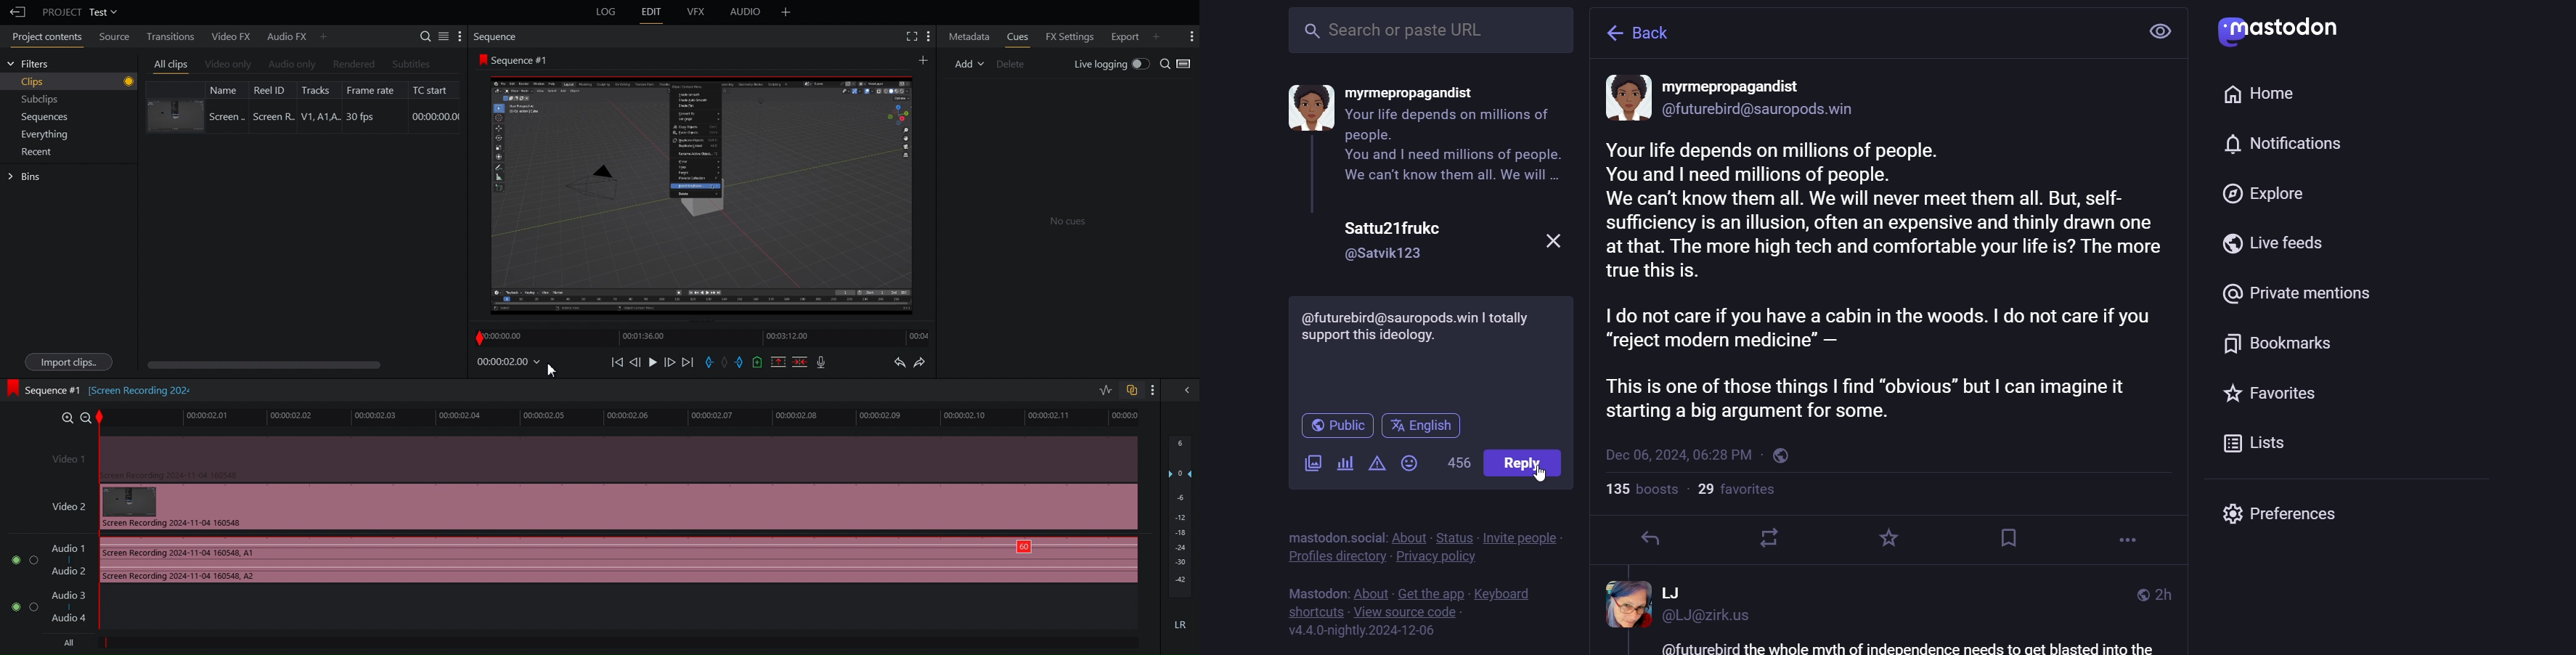  I want to click on mastodon, so click(2281, 30).